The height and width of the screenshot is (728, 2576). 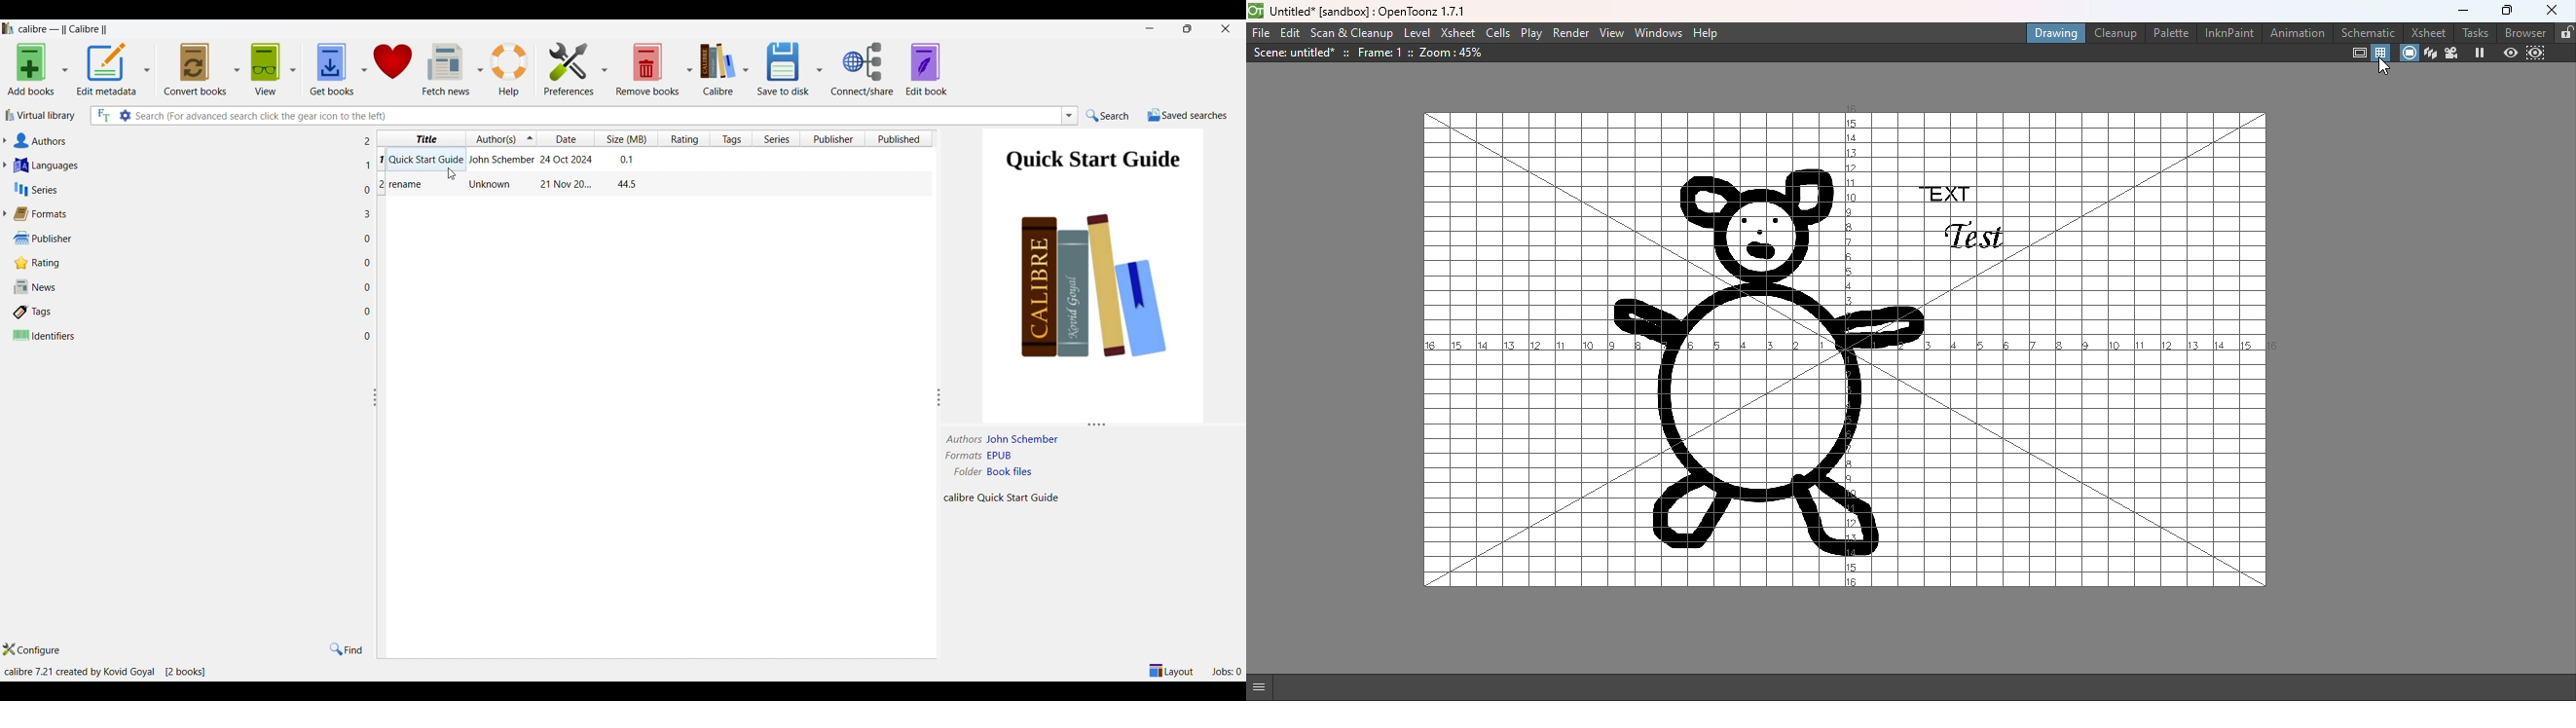 What do you see at coordinates (963, 456) in the screenshot?
I see `formats` at bounding box center [963, 456].